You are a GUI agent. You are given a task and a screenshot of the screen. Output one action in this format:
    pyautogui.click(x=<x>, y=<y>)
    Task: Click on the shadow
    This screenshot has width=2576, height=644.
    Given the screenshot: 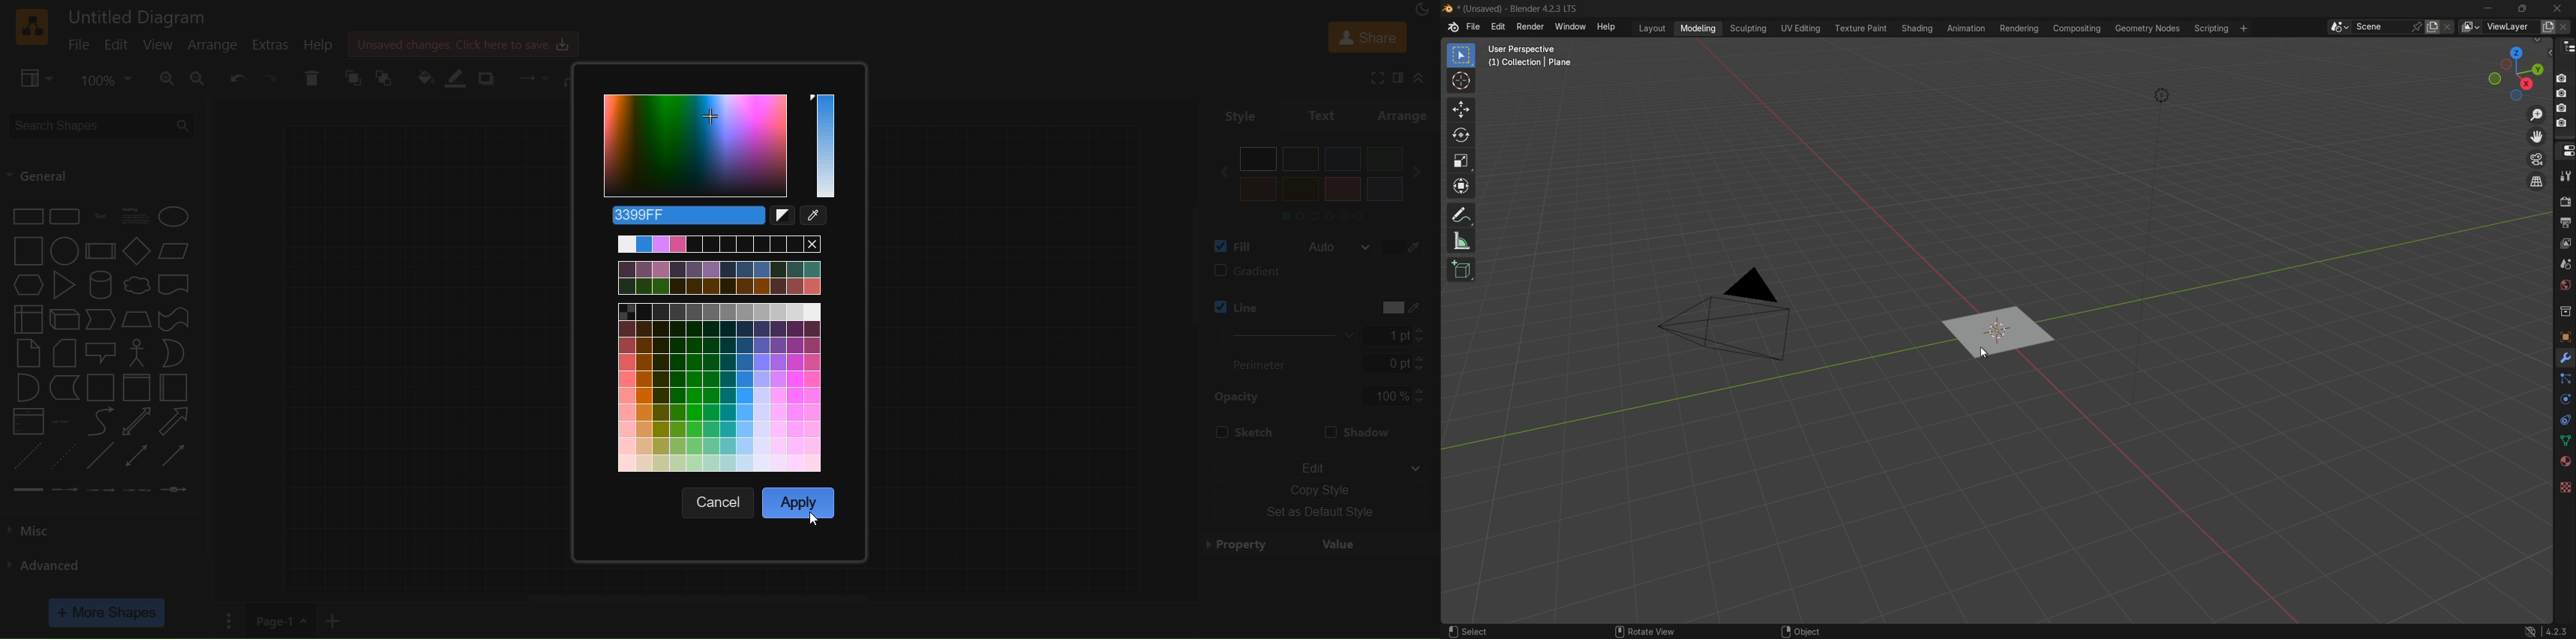 What is the action you would take?
    pyautogui.click(x=491, y=77)
    